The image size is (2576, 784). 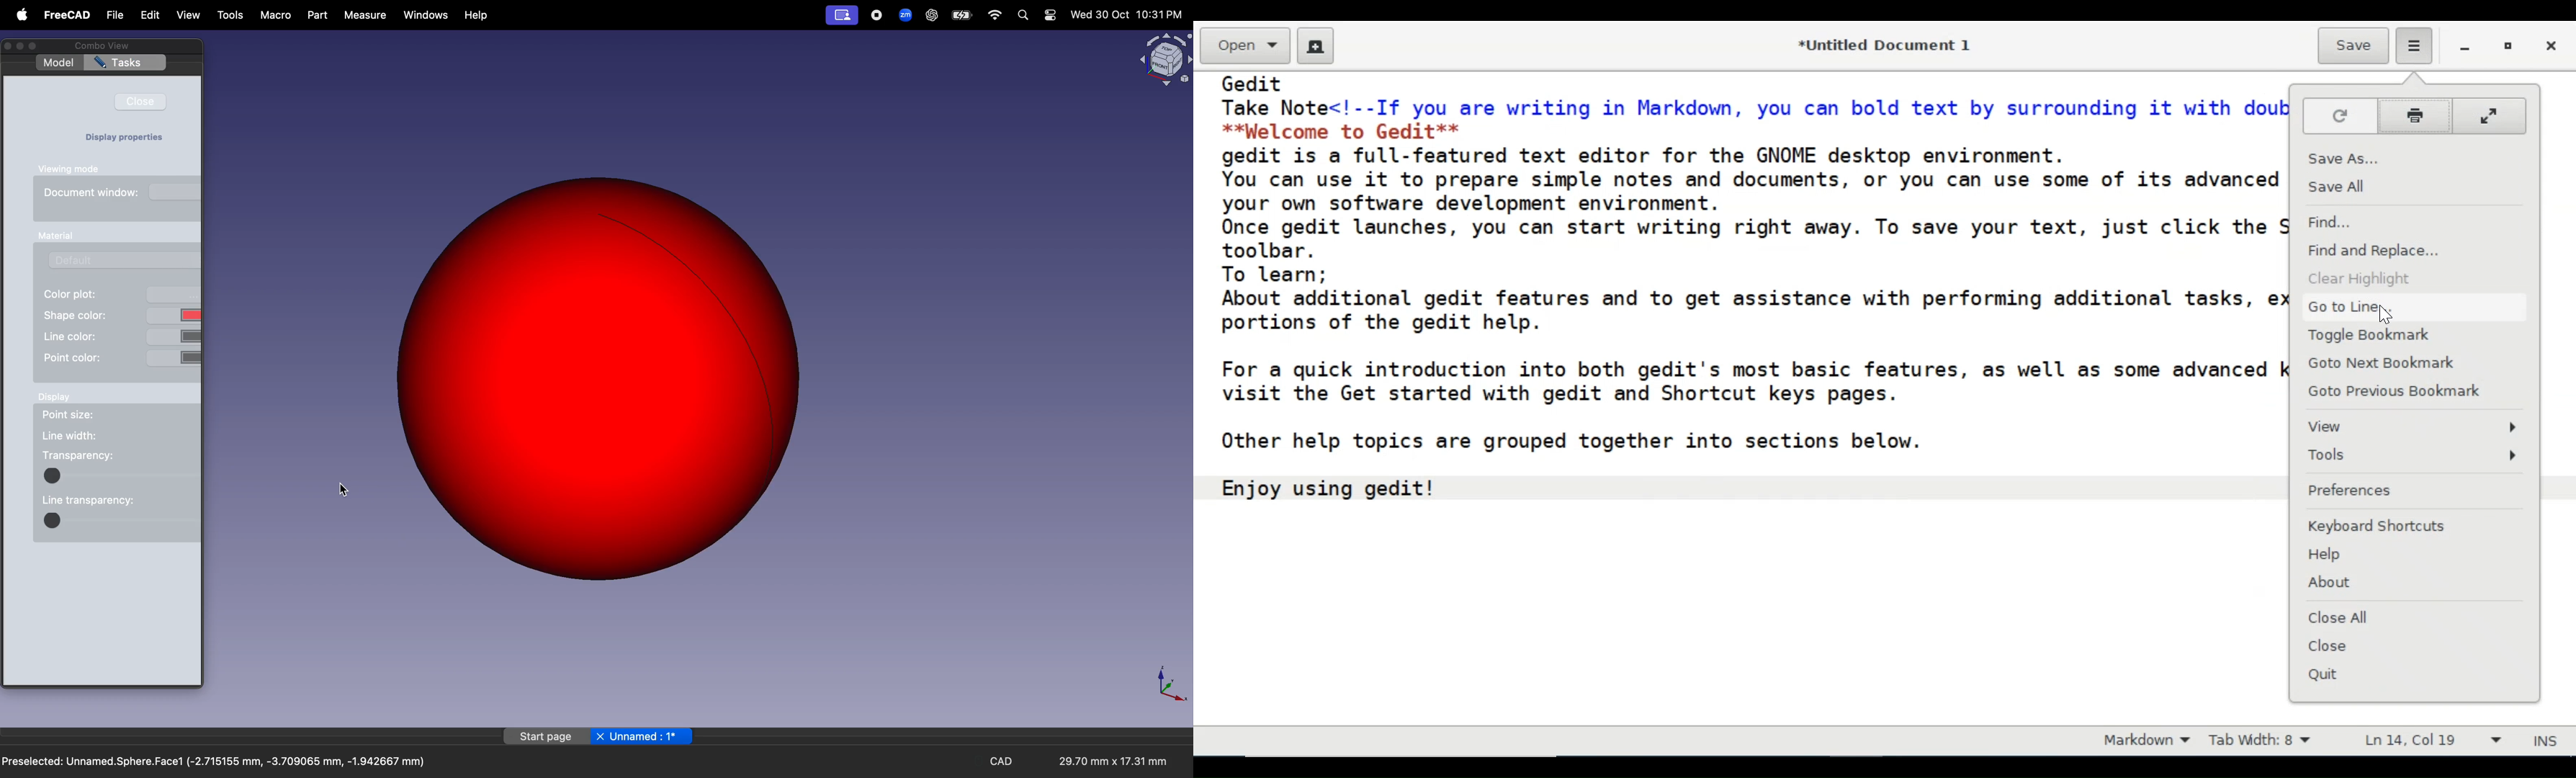 What do you see at coordinates (644, 737) in the screenshot?
I see `unnamed` at bounding box center [644, 737].